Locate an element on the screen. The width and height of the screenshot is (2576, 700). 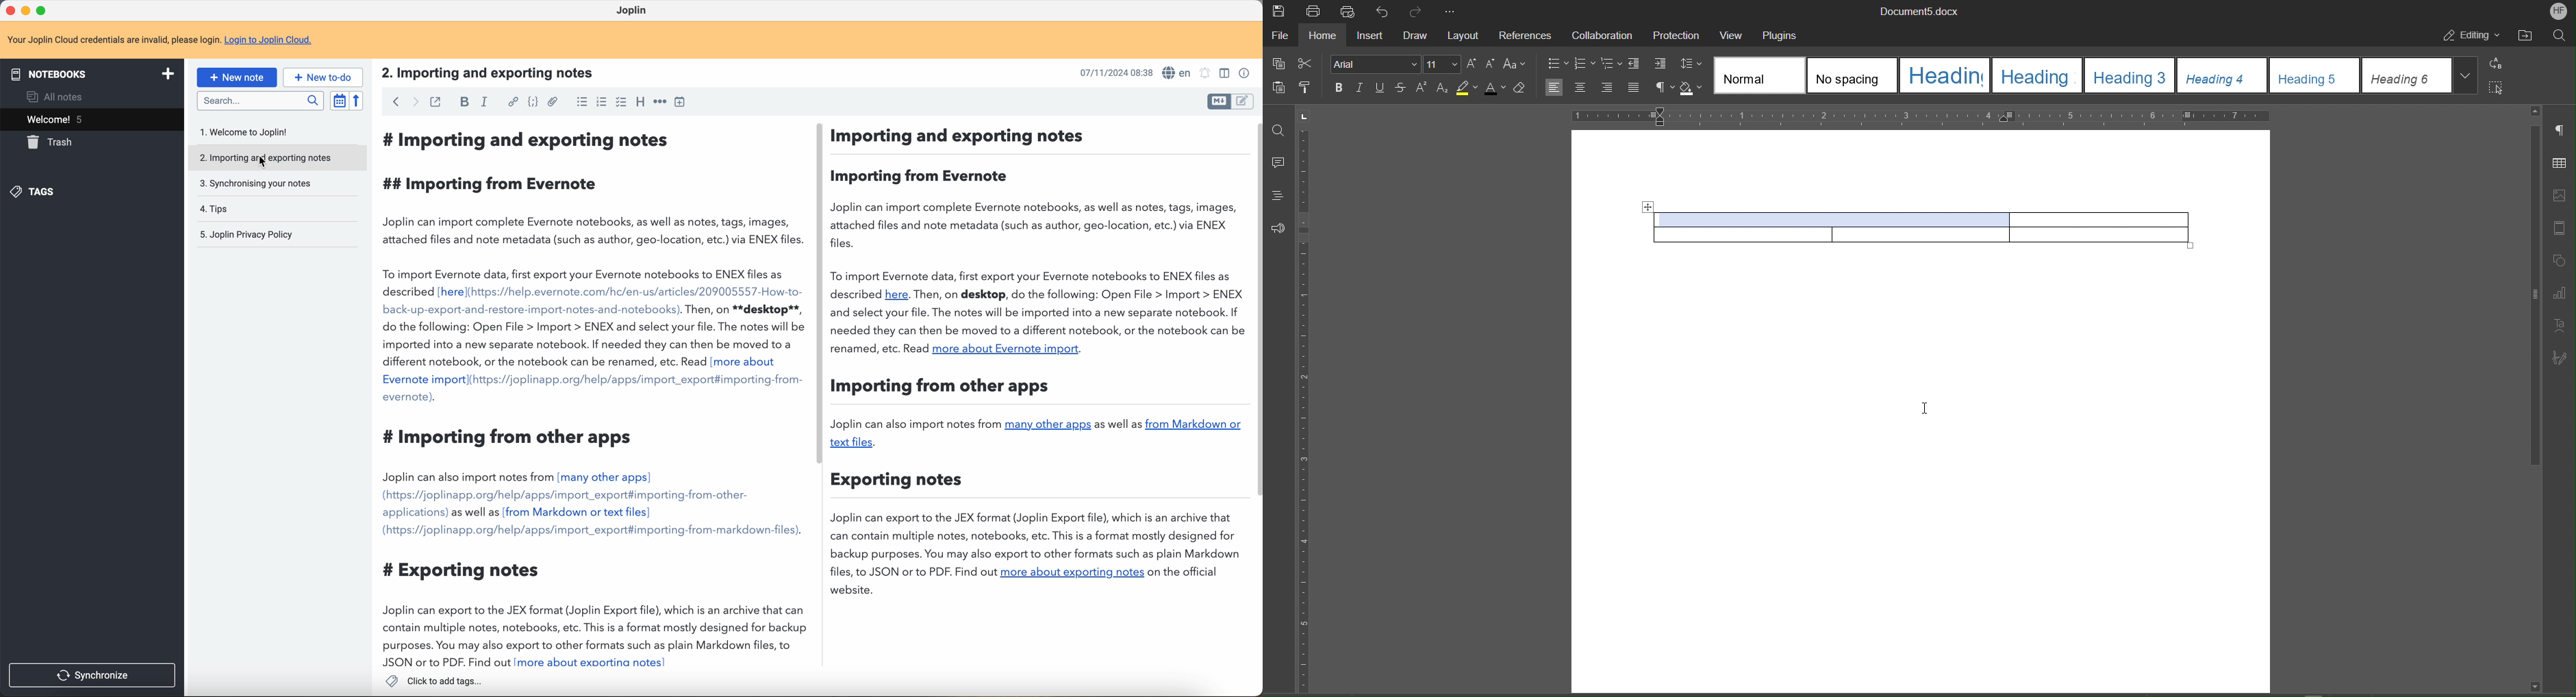
tags is located at coordinates (36, 192).